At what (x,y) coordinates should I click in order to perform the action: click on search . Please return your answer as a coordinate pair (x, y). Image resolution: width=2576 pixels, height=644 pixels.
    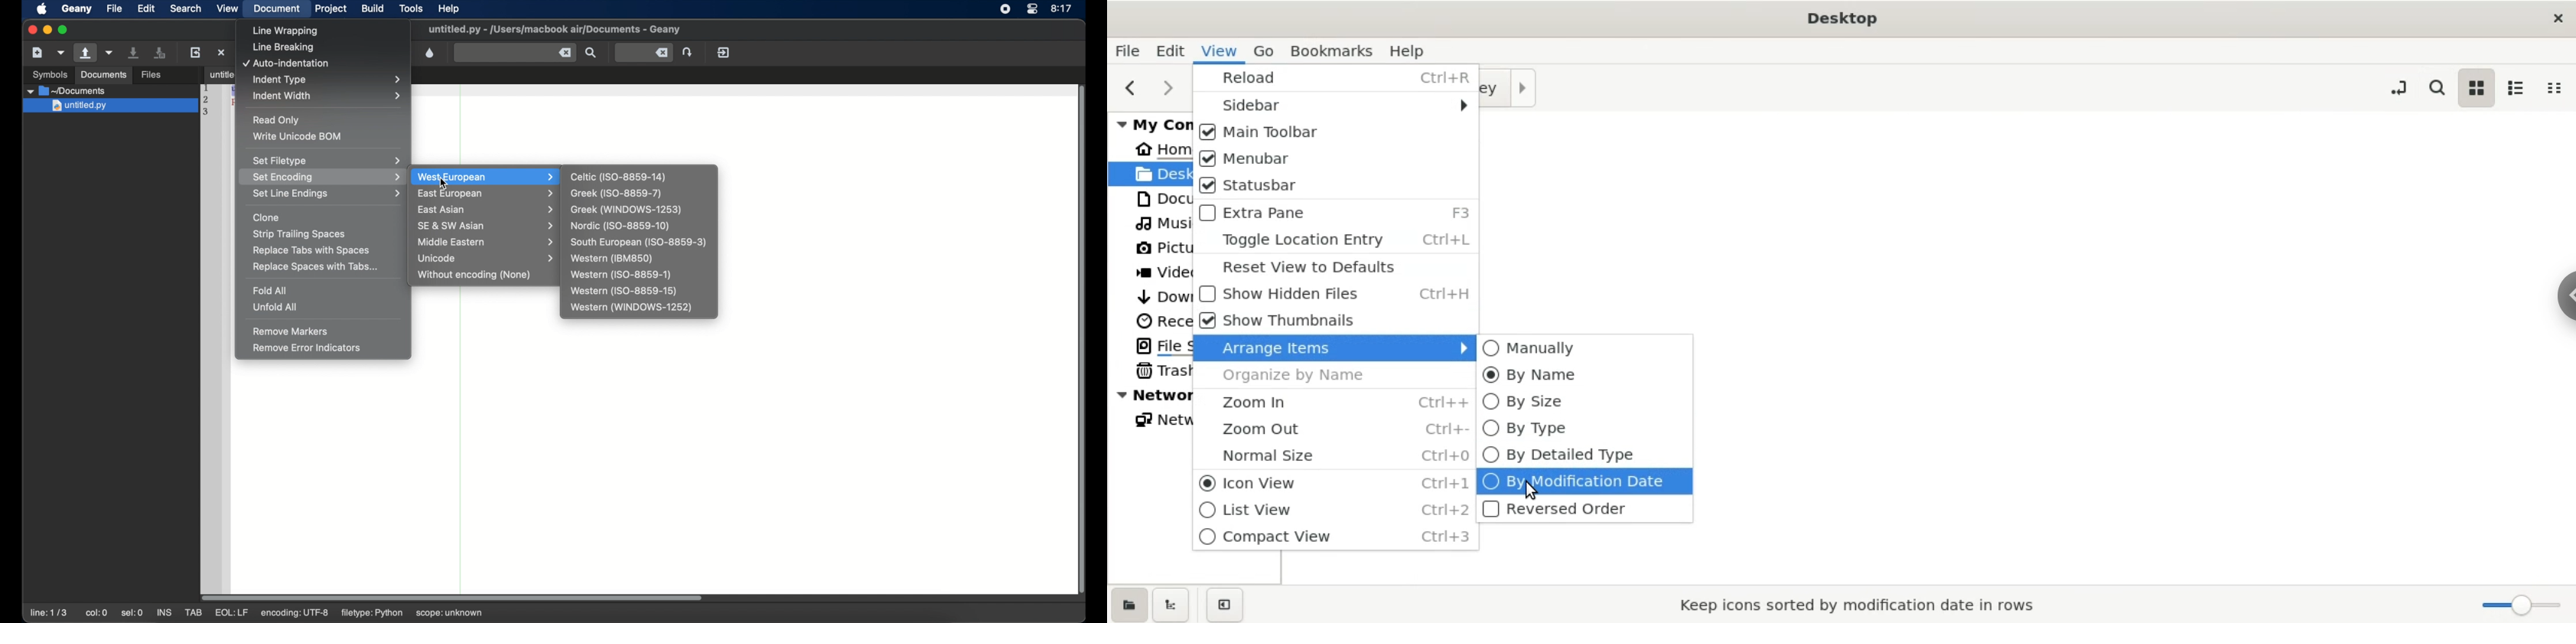
    Looking at the image, I should click on (2435, 88).